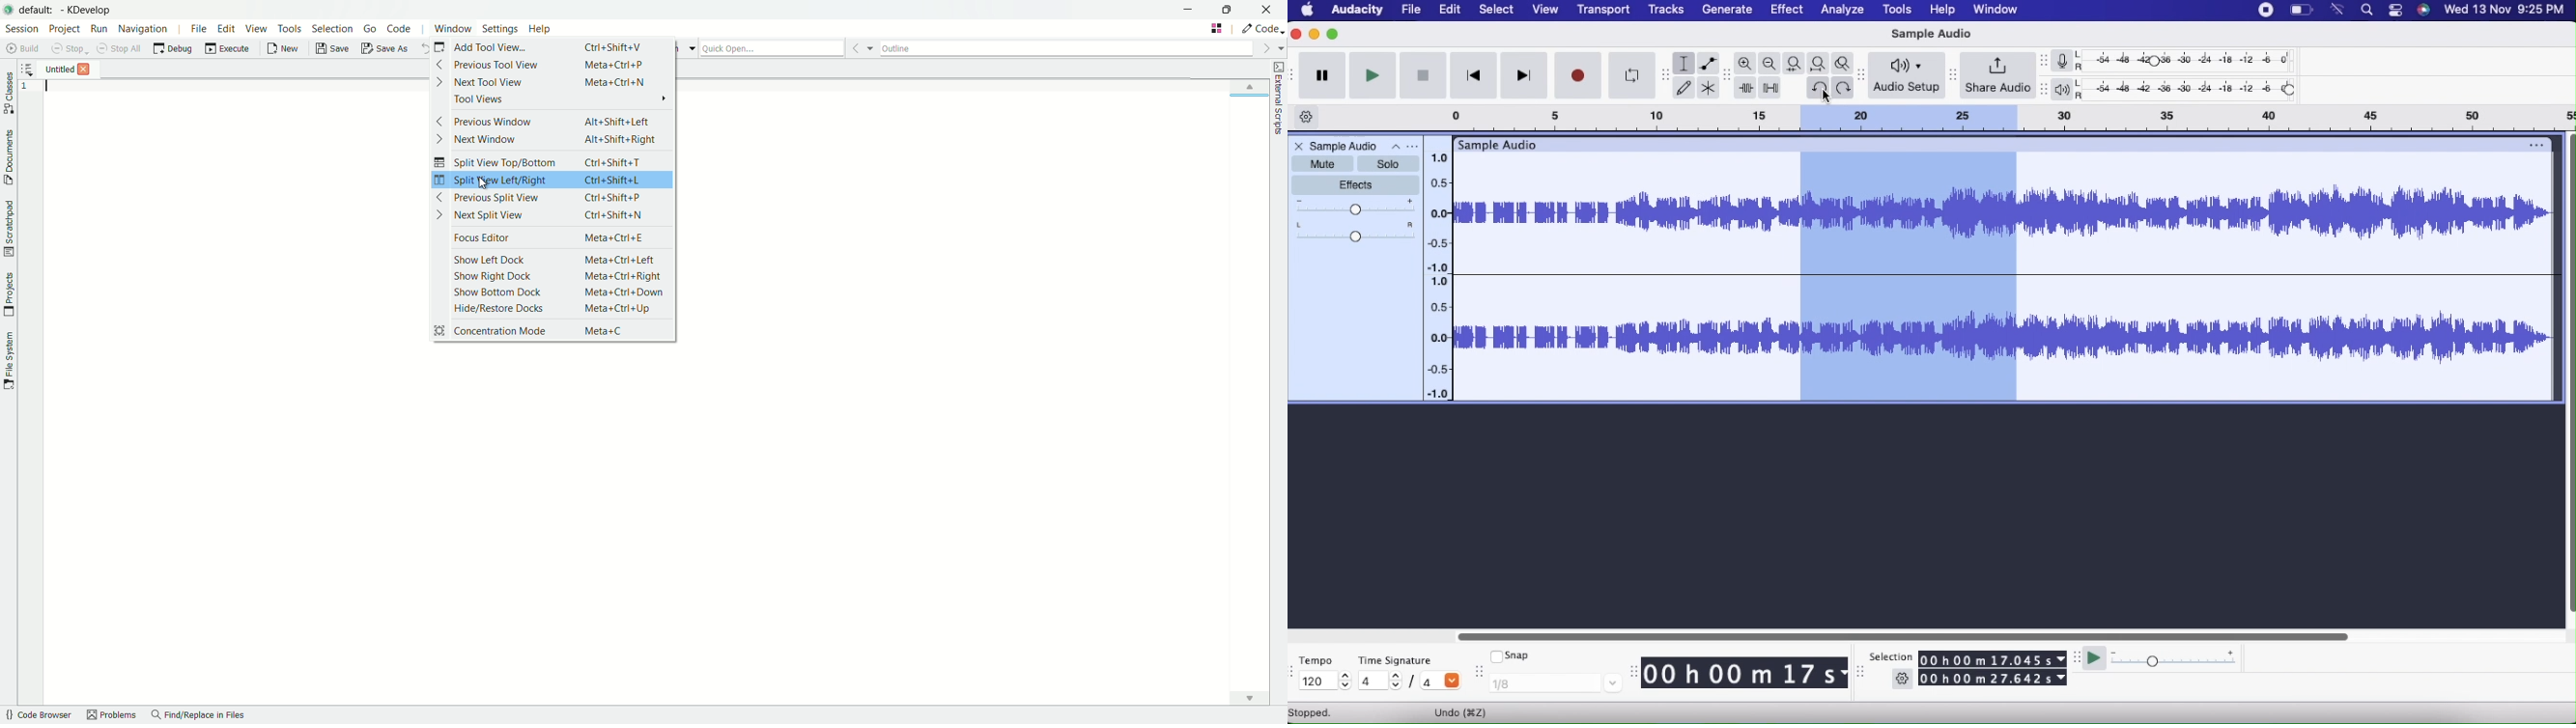 The width and height of the screenshot is (2576, 728). What do you see at coordinates (786, 48) in the screenshot?
I see `quick open` at bounding box center [786, 48].